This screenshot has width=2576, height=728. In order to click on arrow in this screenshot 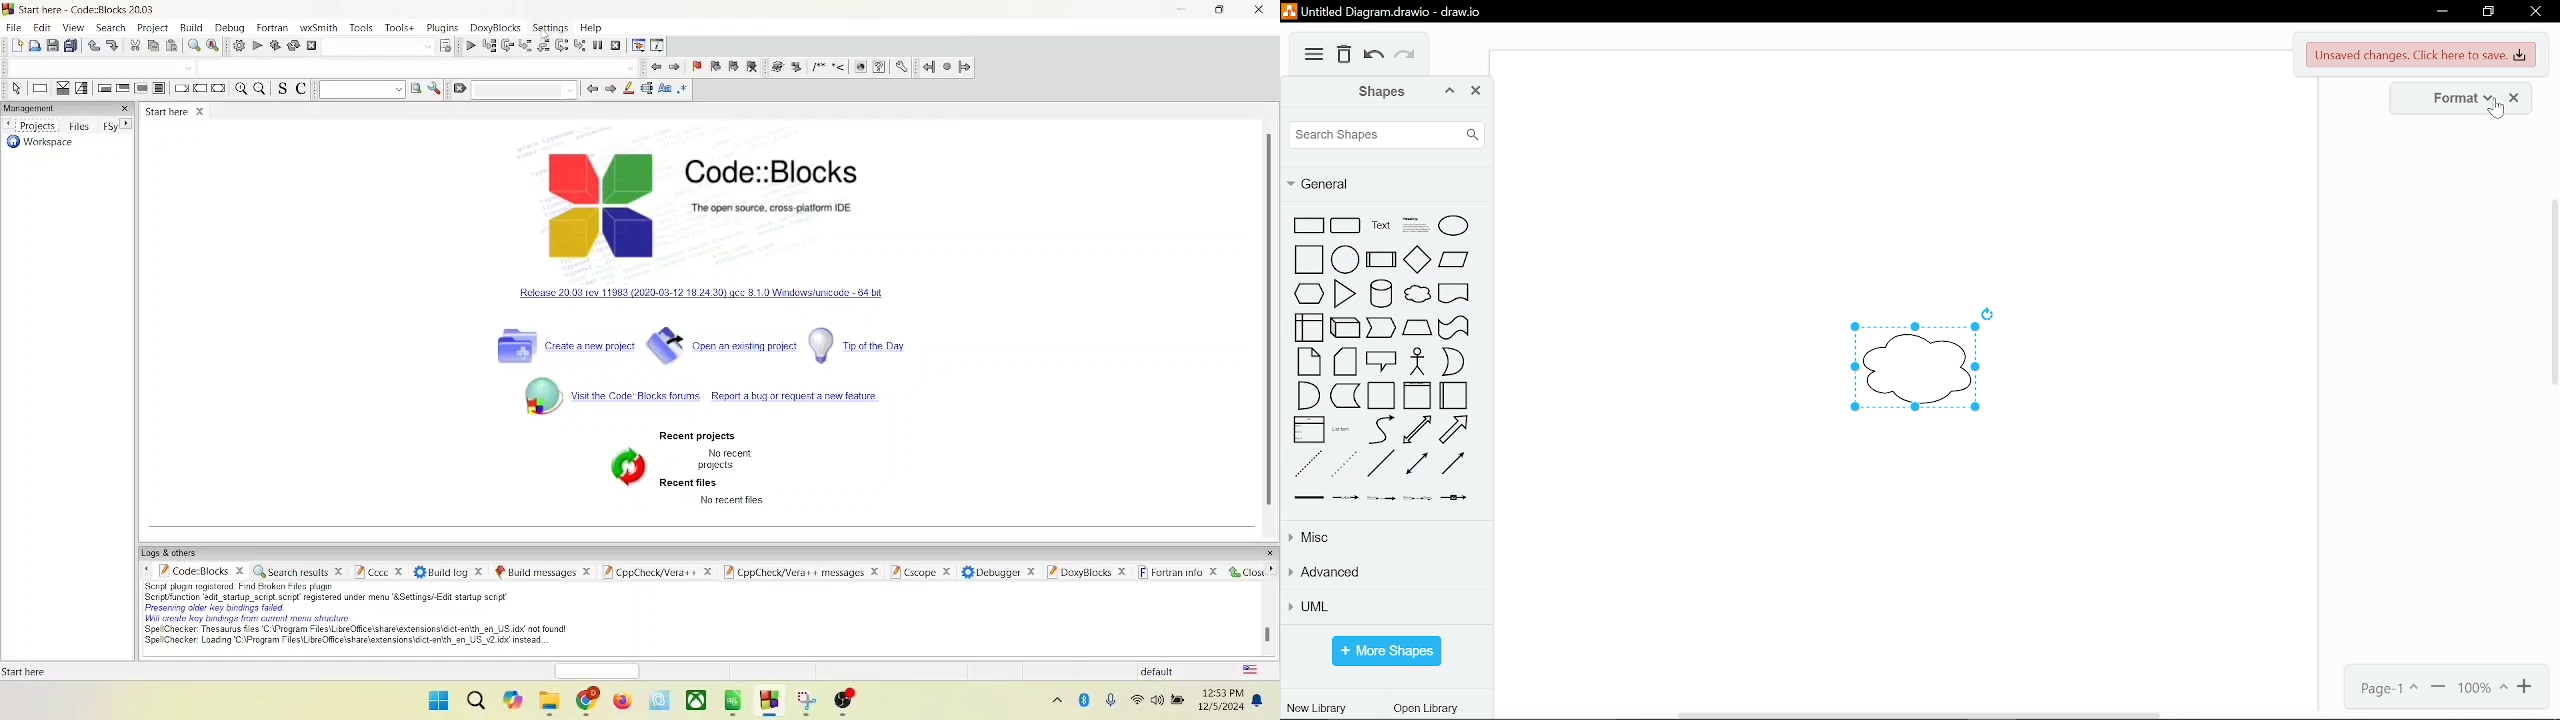, I will do `click(1454, 430)`.